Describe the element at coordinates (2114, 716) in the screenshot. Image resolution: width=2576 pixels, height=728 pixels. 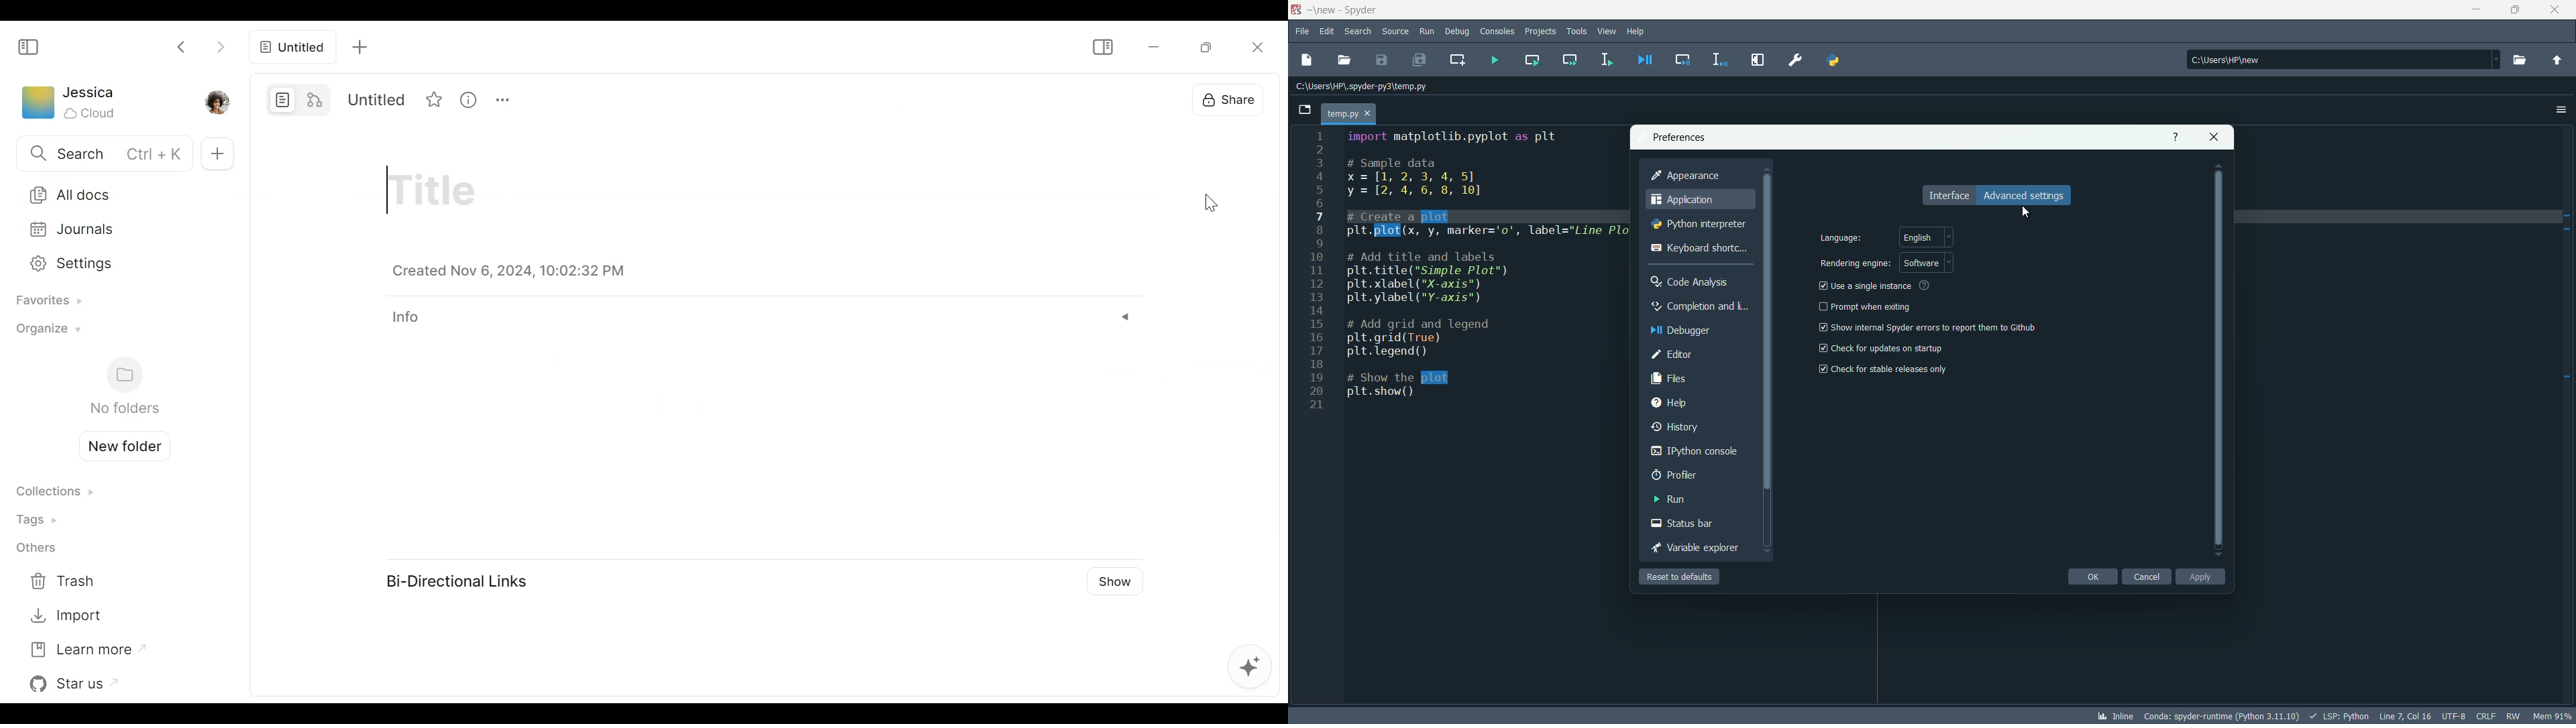
I see `inline` at that location.